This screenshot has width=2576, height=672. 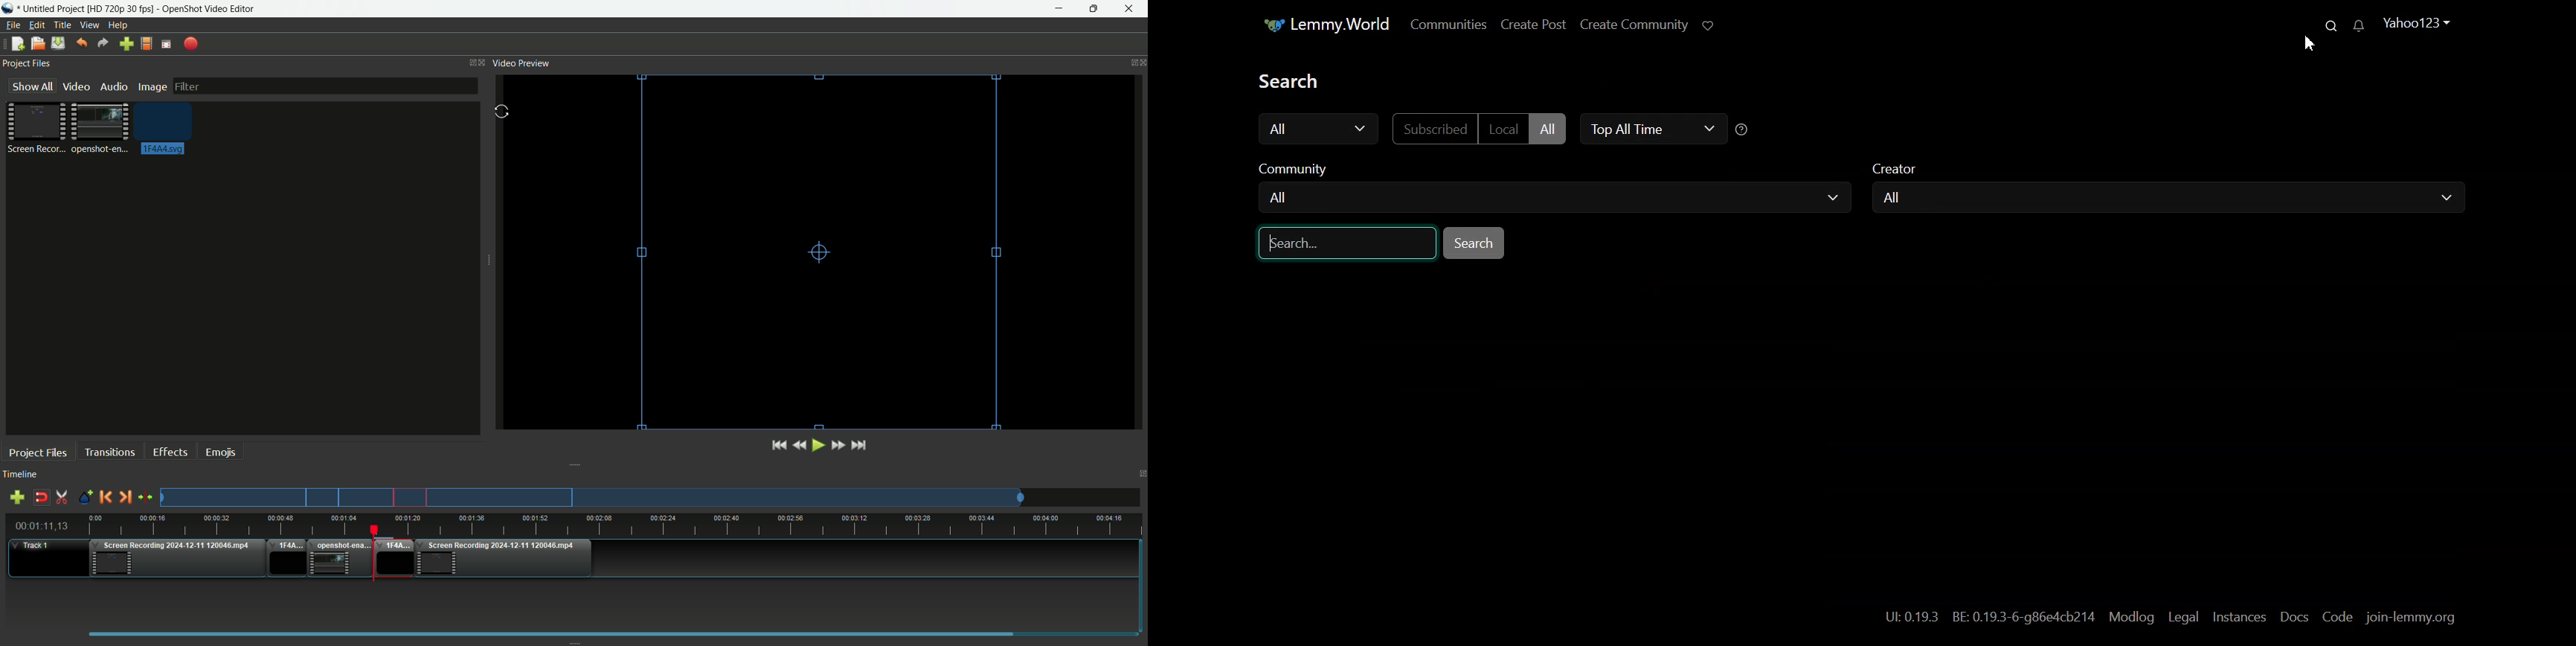 What do you see at coordinates (80, 44) in the screenshot?
I see `Undo` at bounding box center [80, 44].